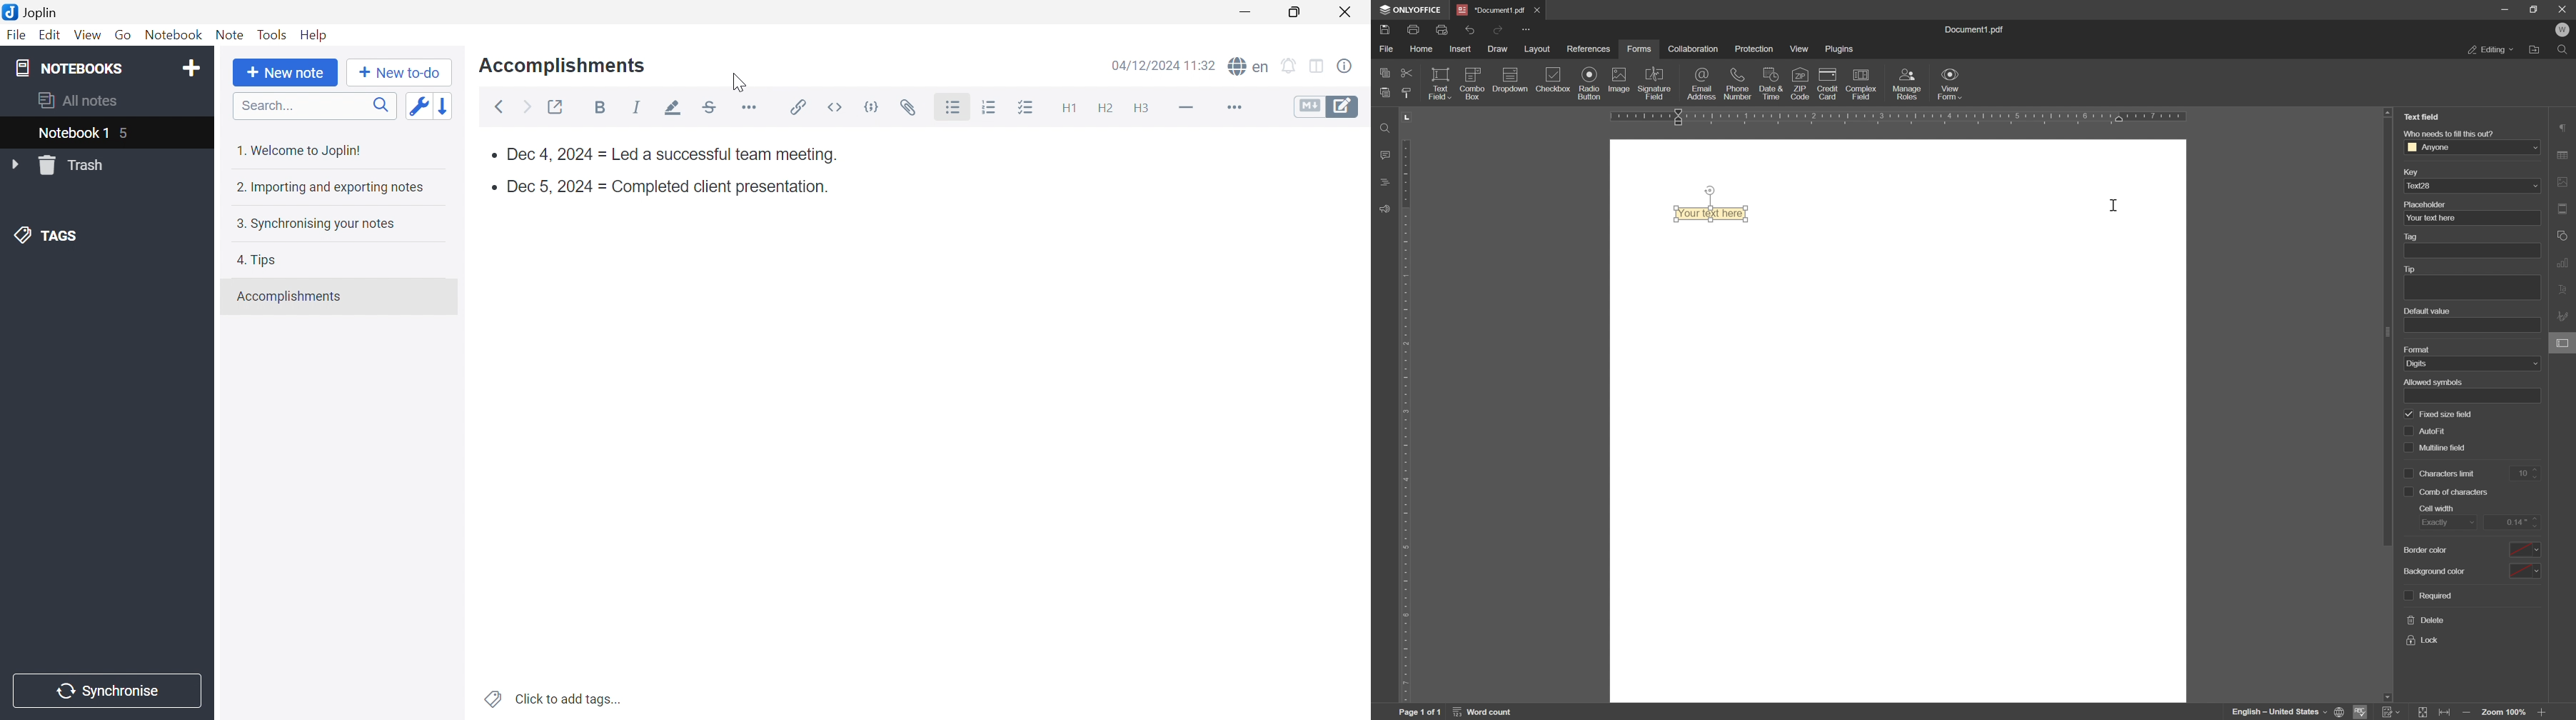 This screenshot has width=2576, height=728. What do you see at coordinates (1526, 30) in the screenshot?
I see `customize quick access toolbar` at bounding box center [1526, 30].